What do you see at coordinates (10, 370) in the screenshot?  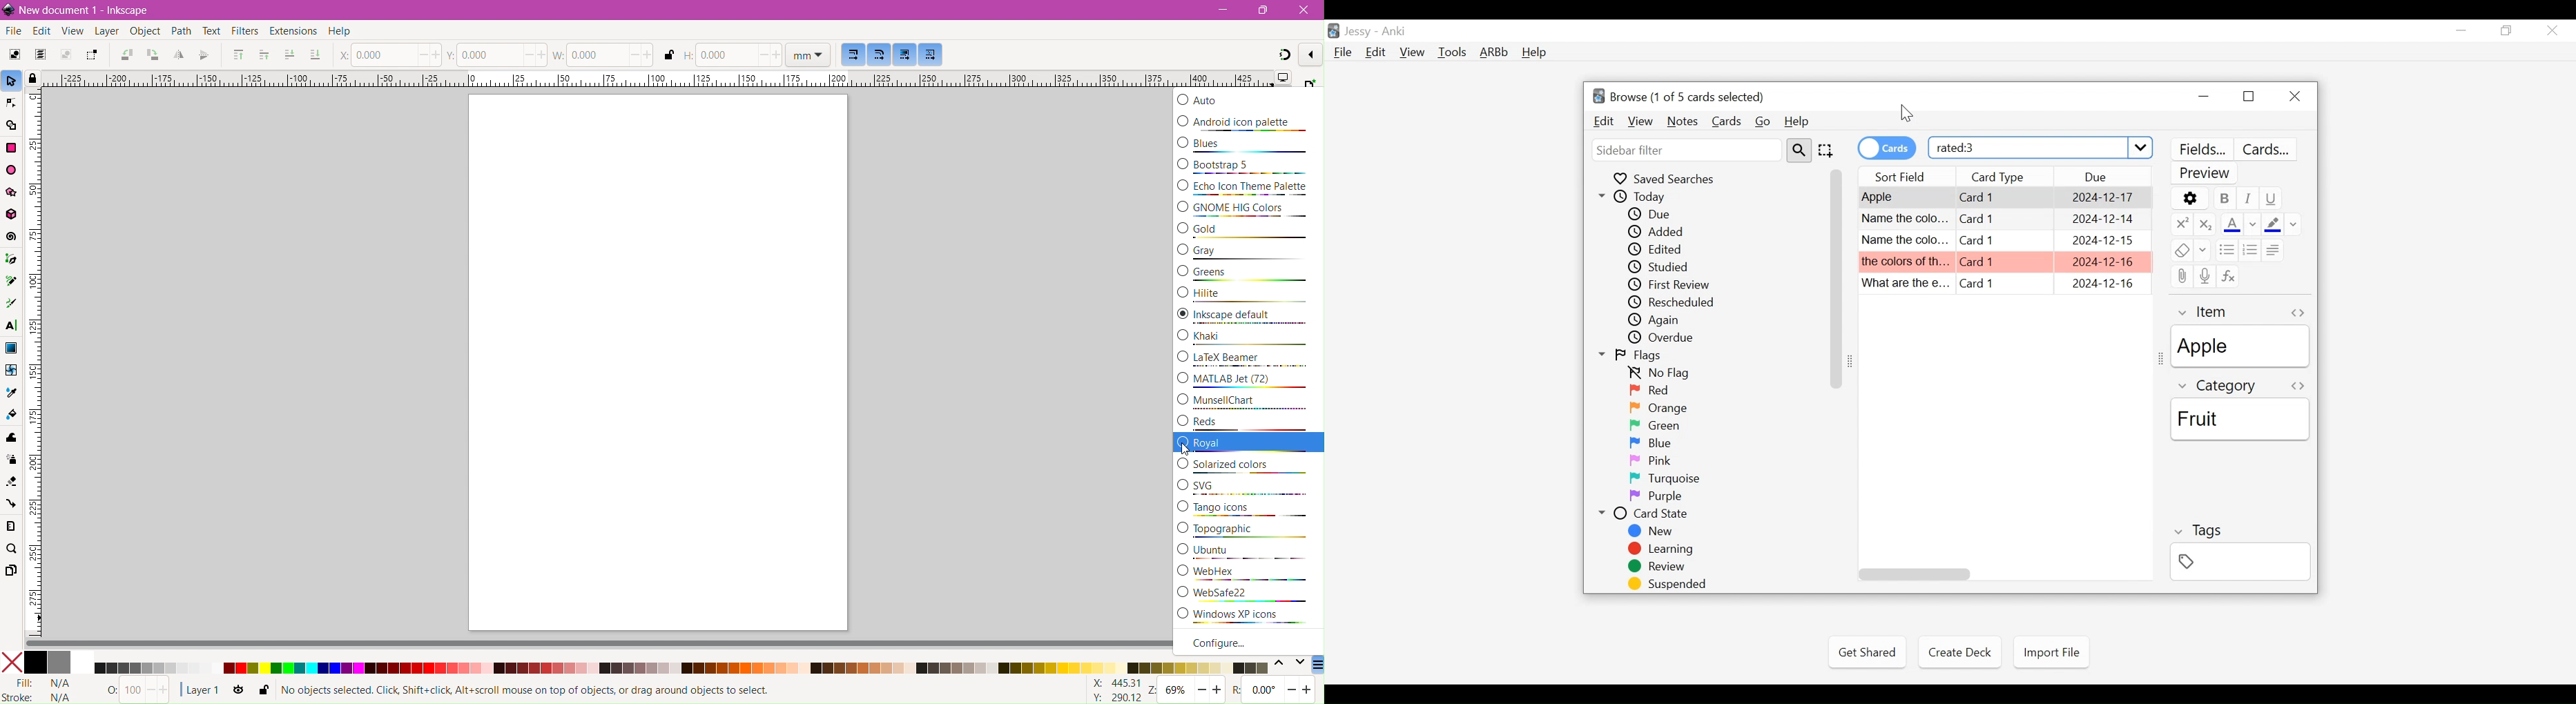 I see `Mesh Tool` at bounding box center [10, 370].